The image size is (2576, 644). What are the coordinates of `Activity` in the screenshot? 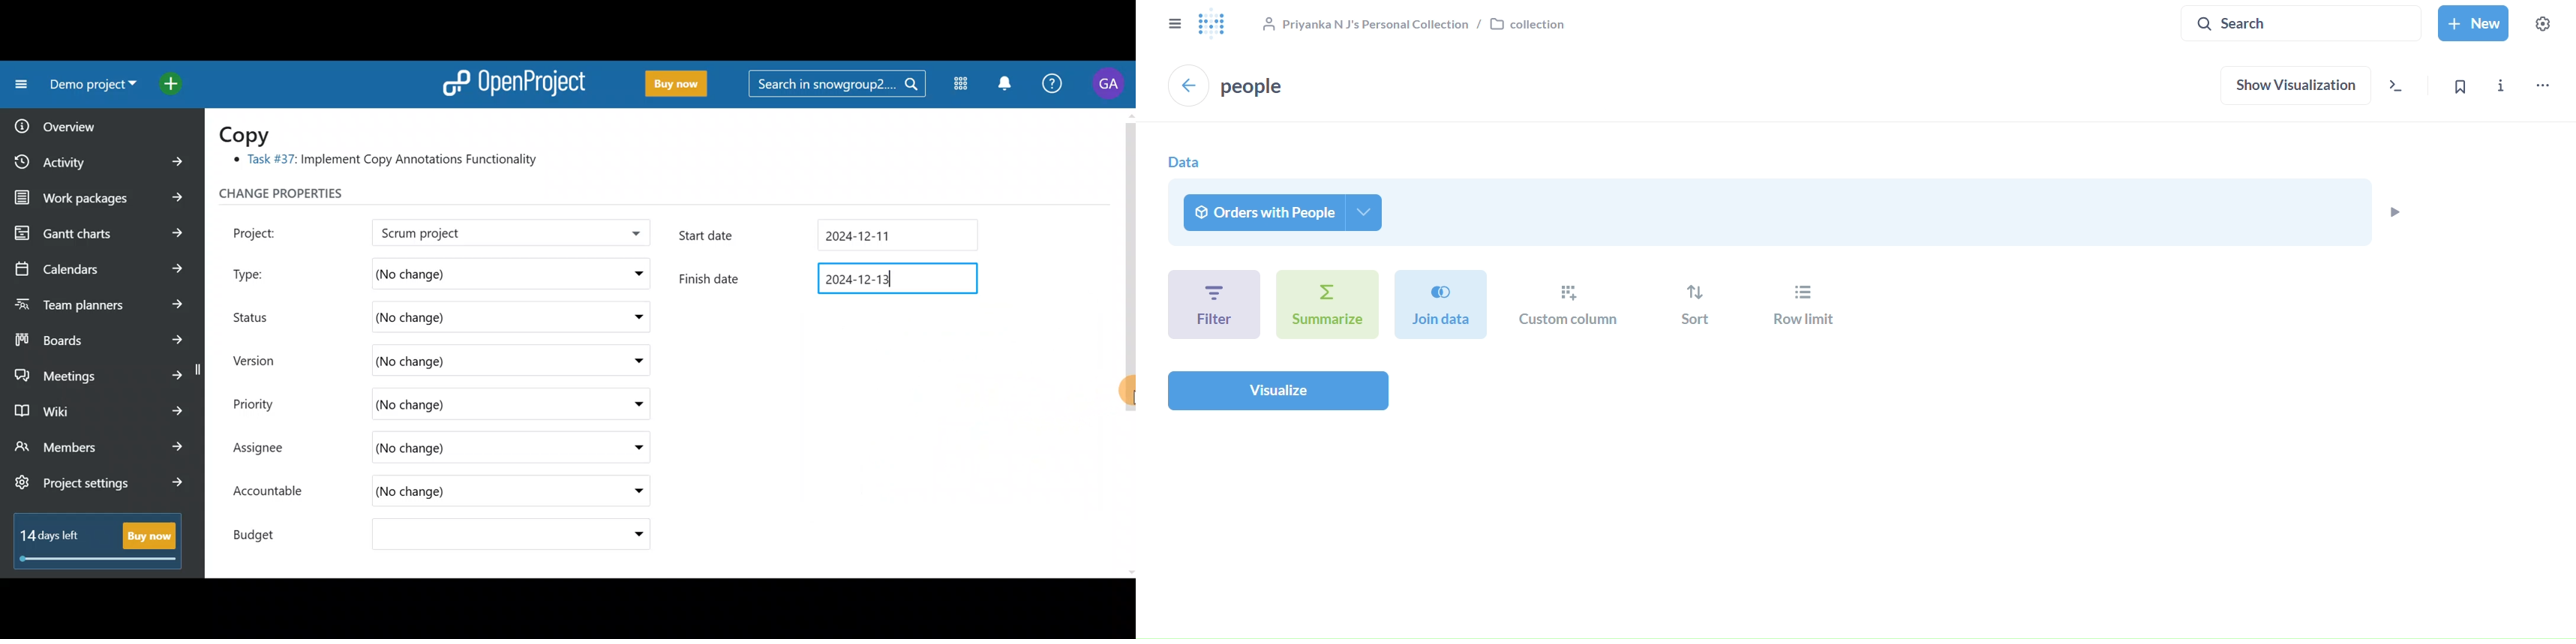 It's located at (102, 158).